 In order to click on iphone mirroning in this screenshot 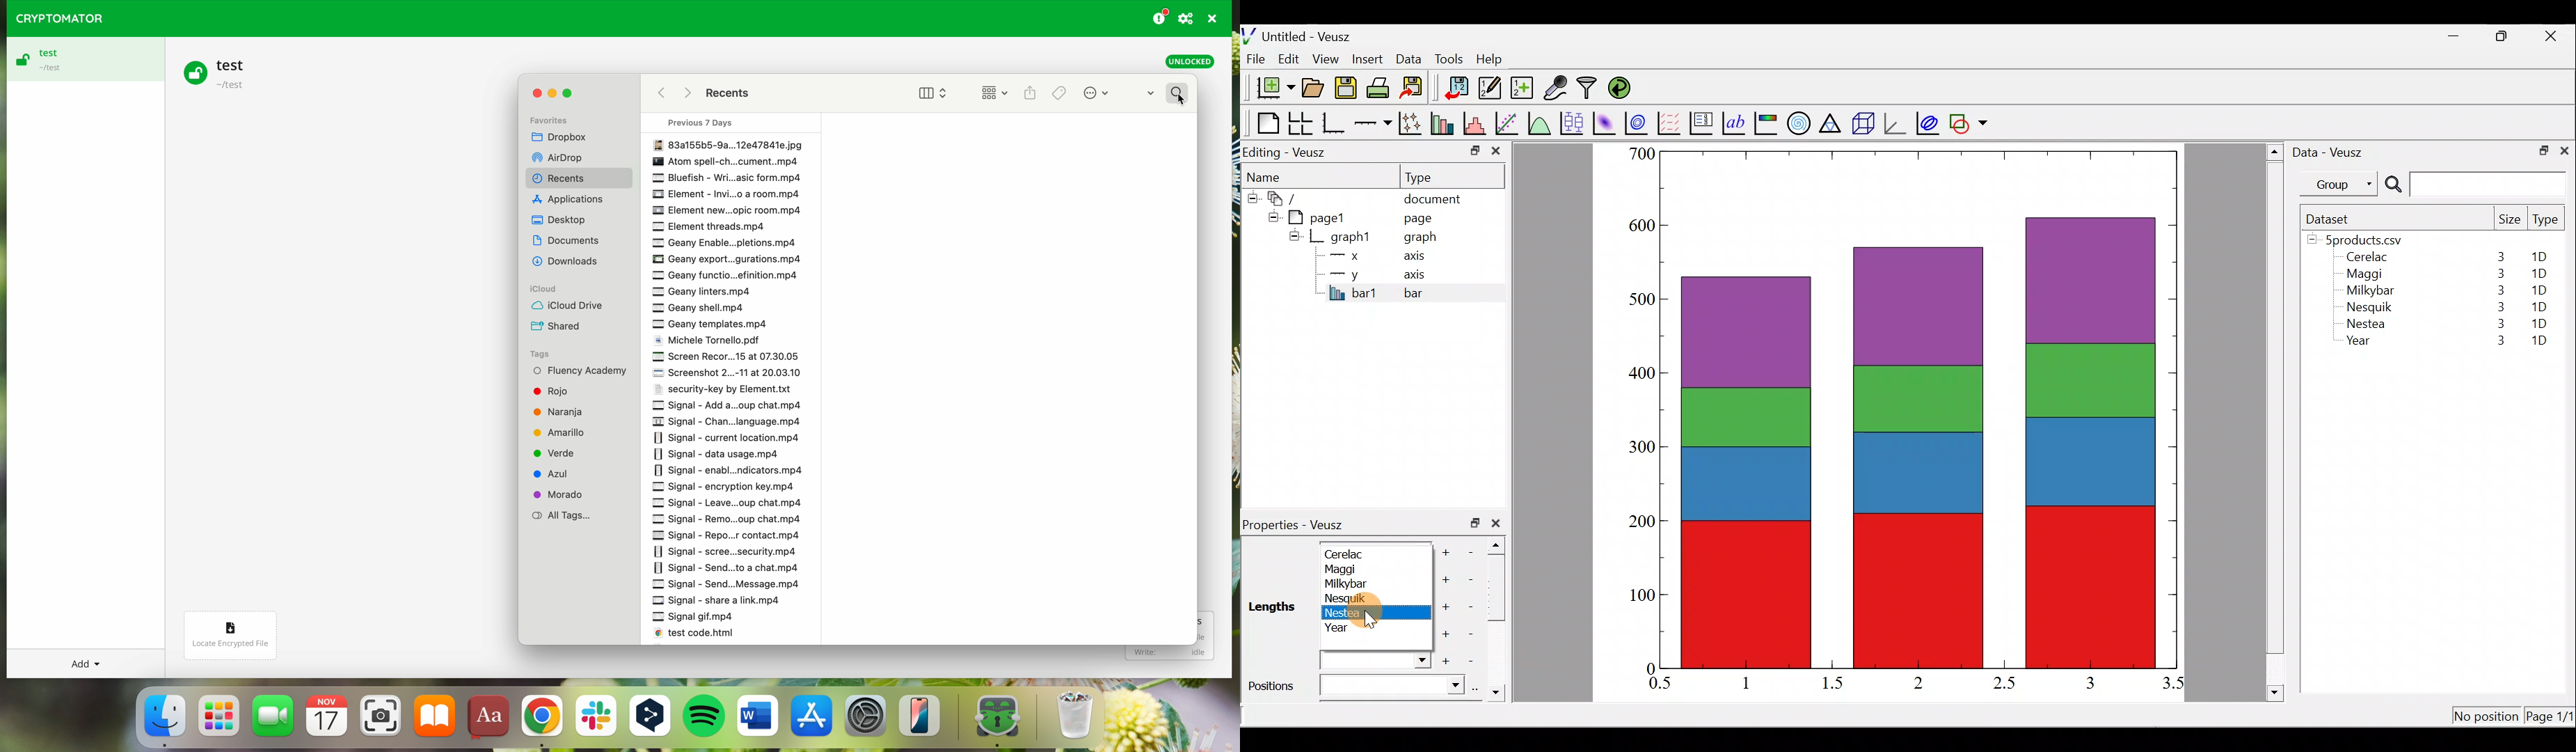, I will do `click(924, 719)`.